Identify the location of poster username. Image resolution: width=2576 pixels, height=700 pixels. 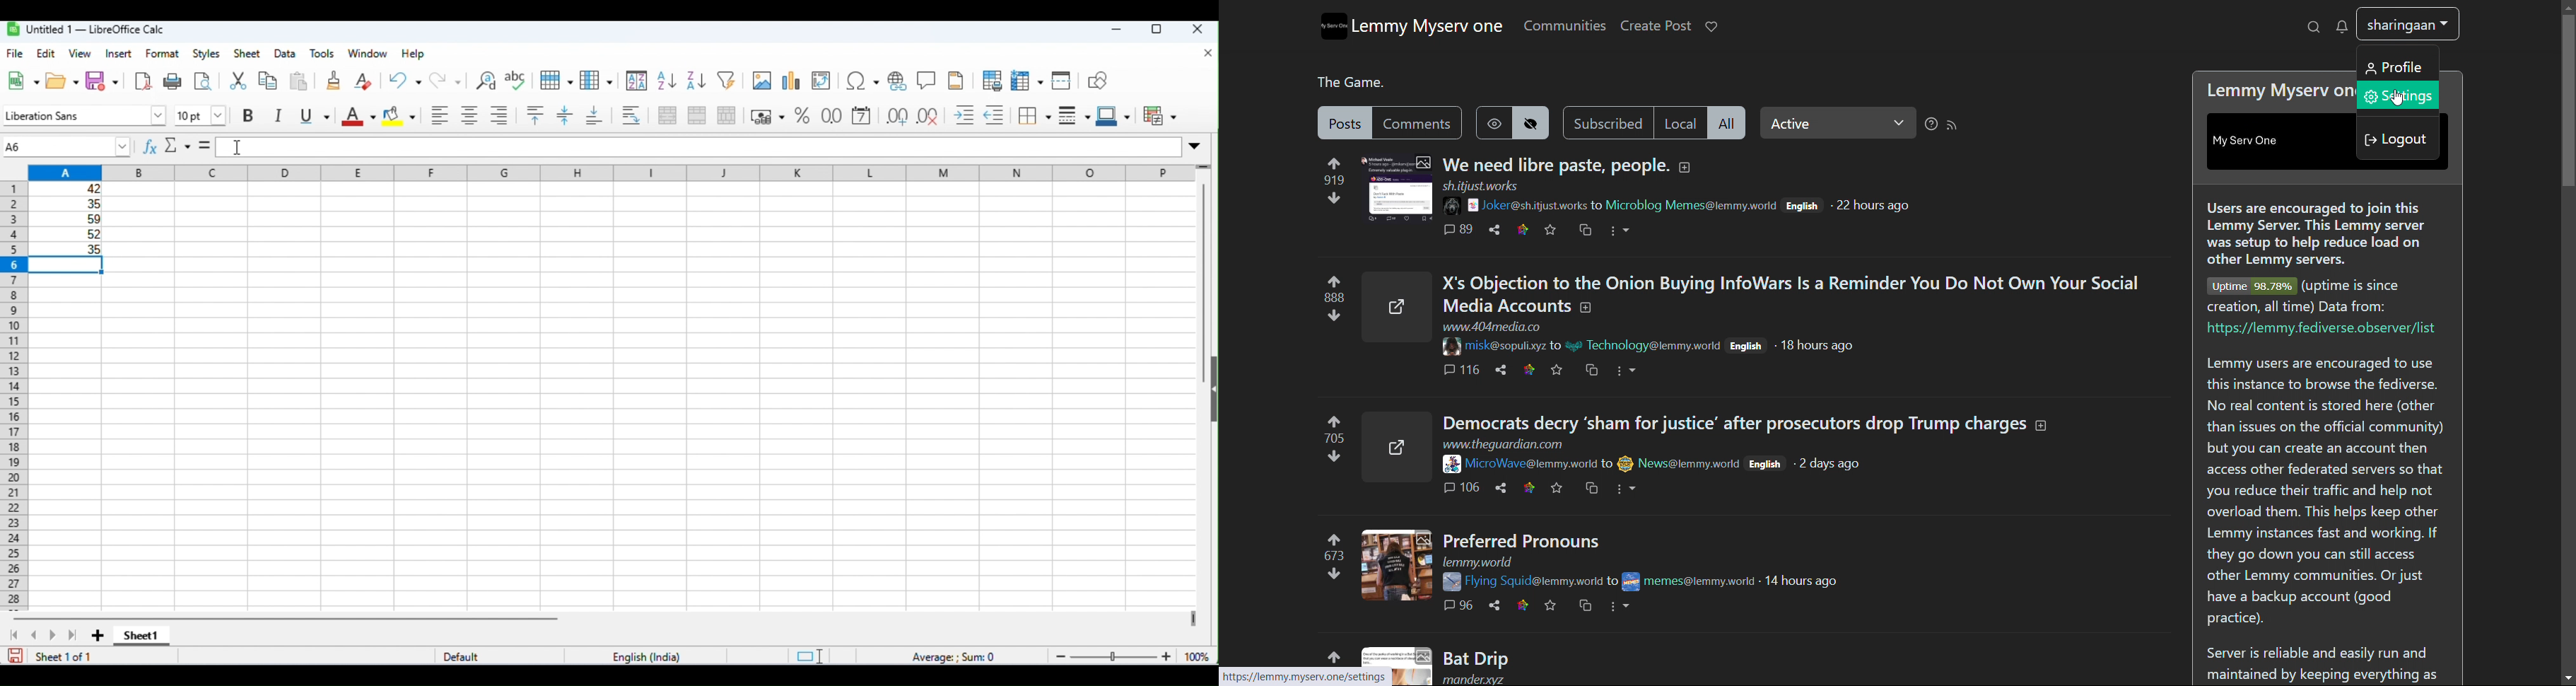
(1531, 581).